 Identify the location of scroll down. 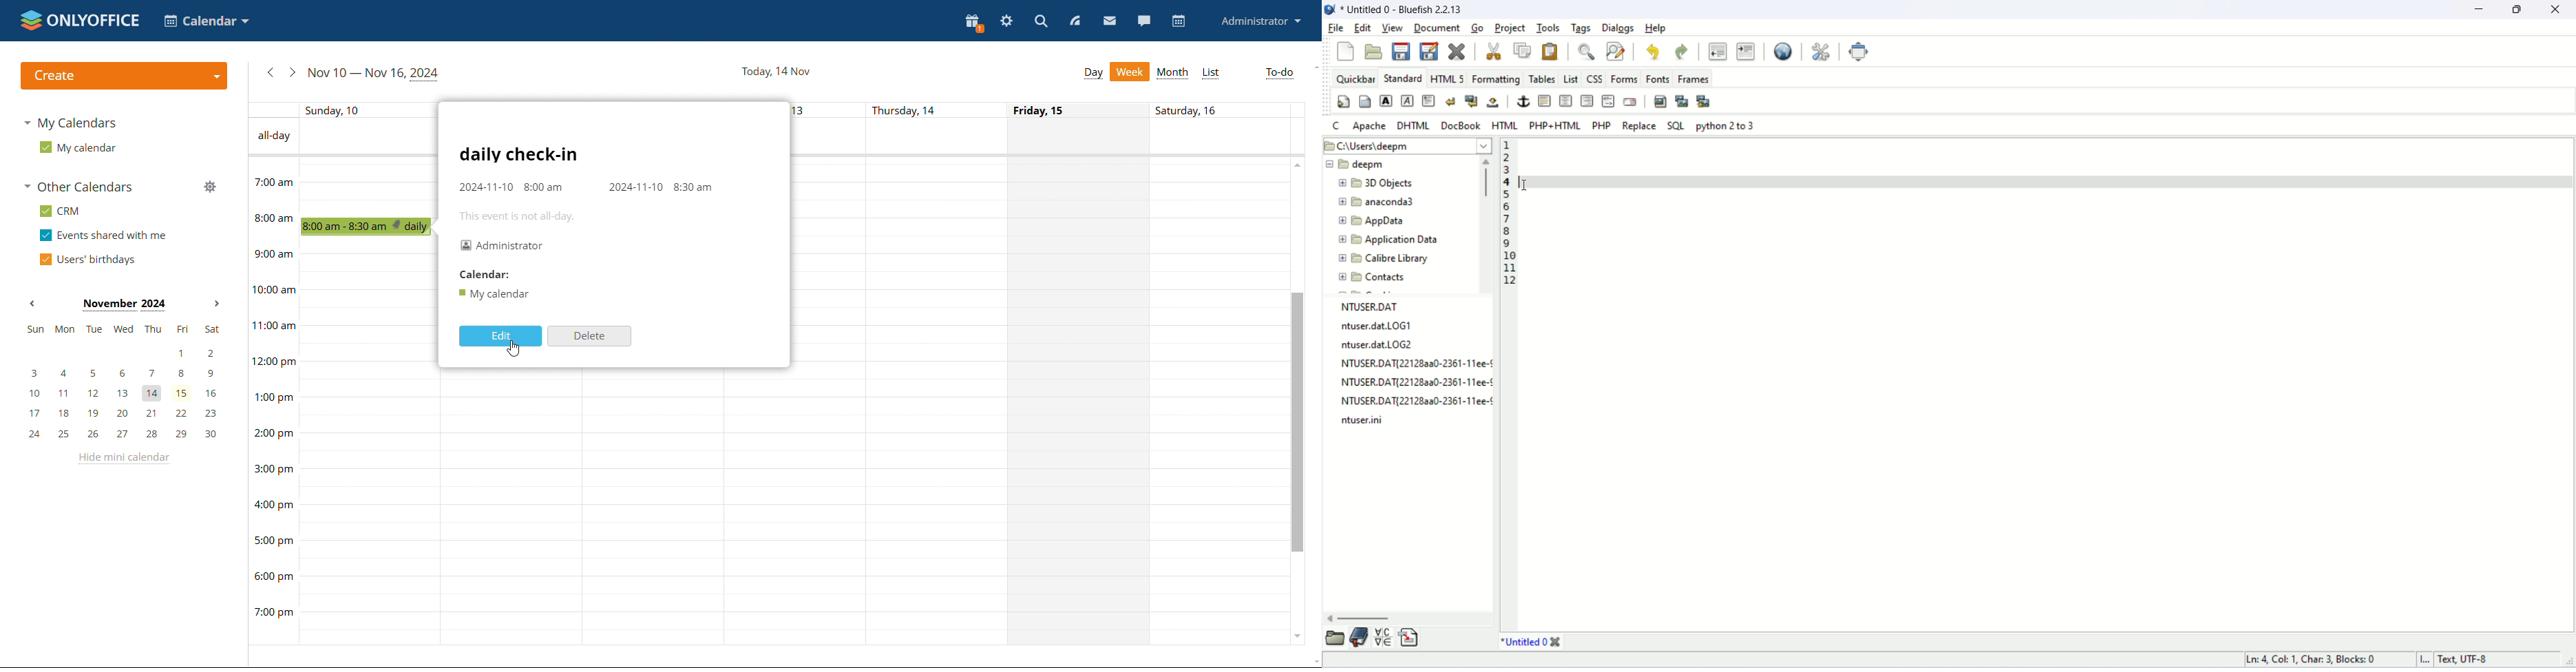
(1313, 662).